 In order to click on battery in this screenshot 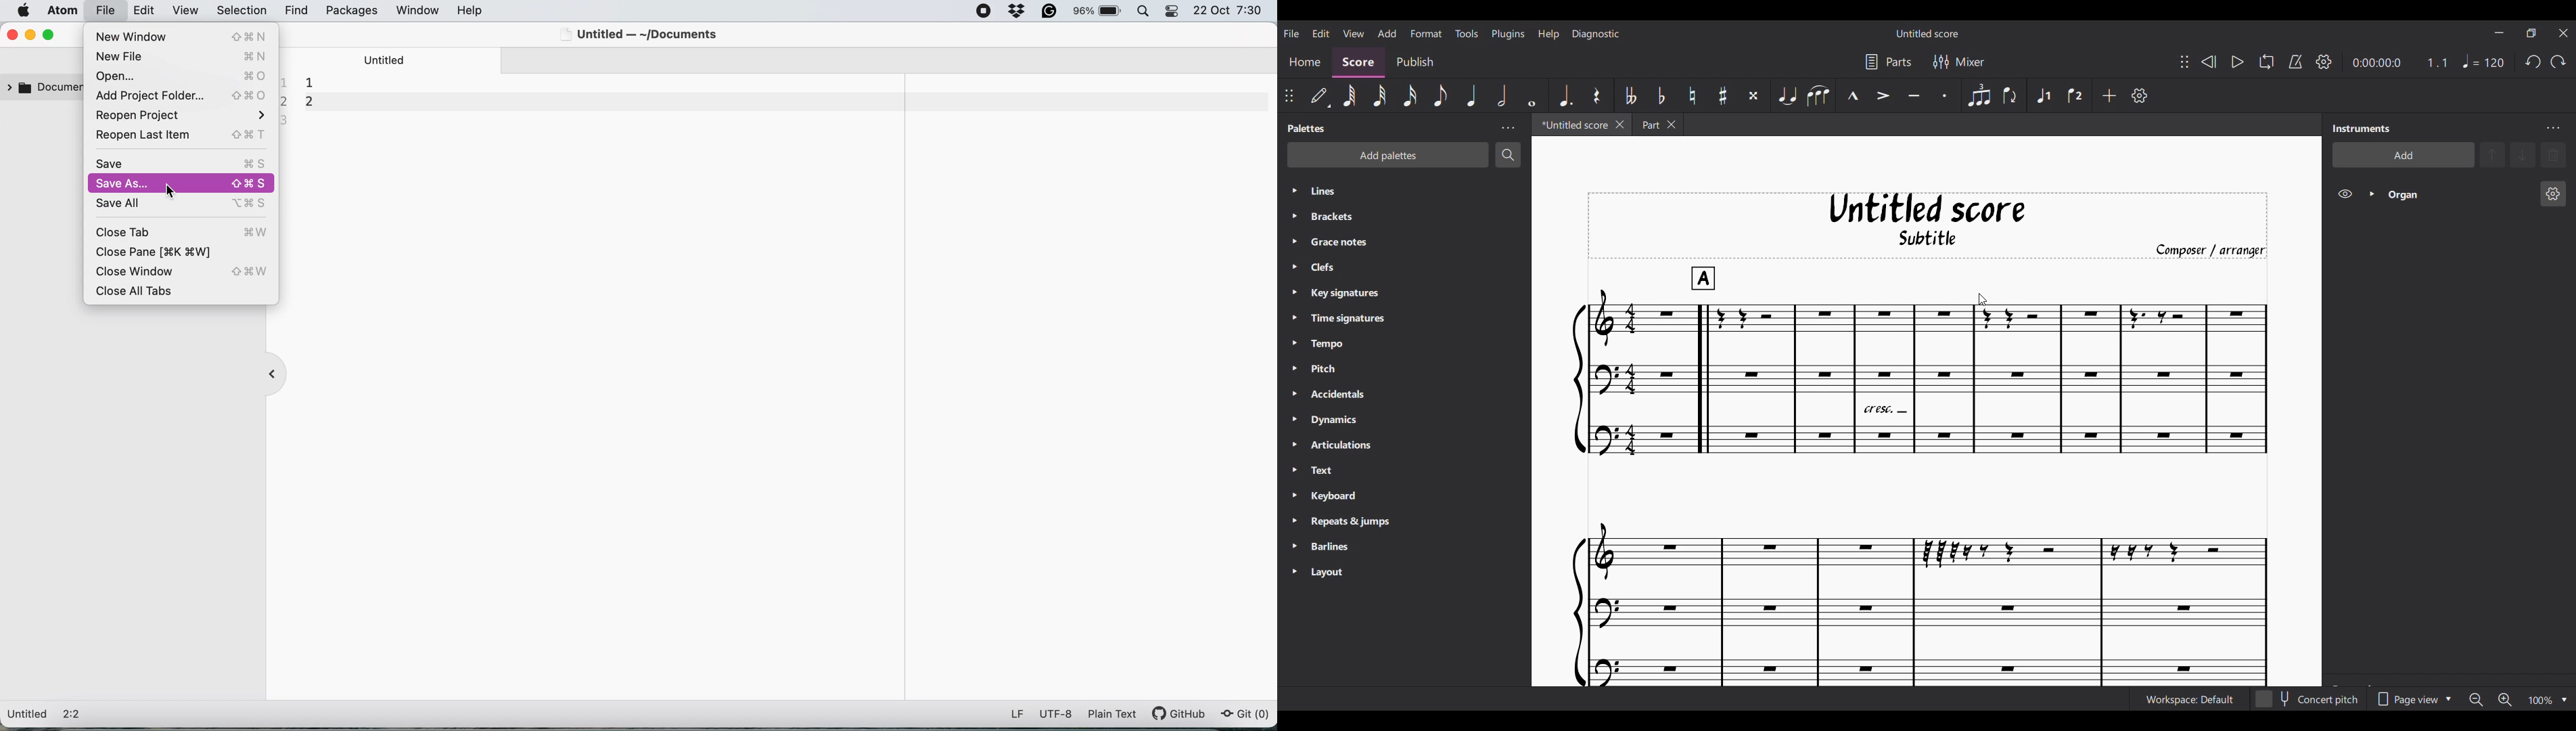, I will do `click(1095, 12)`.